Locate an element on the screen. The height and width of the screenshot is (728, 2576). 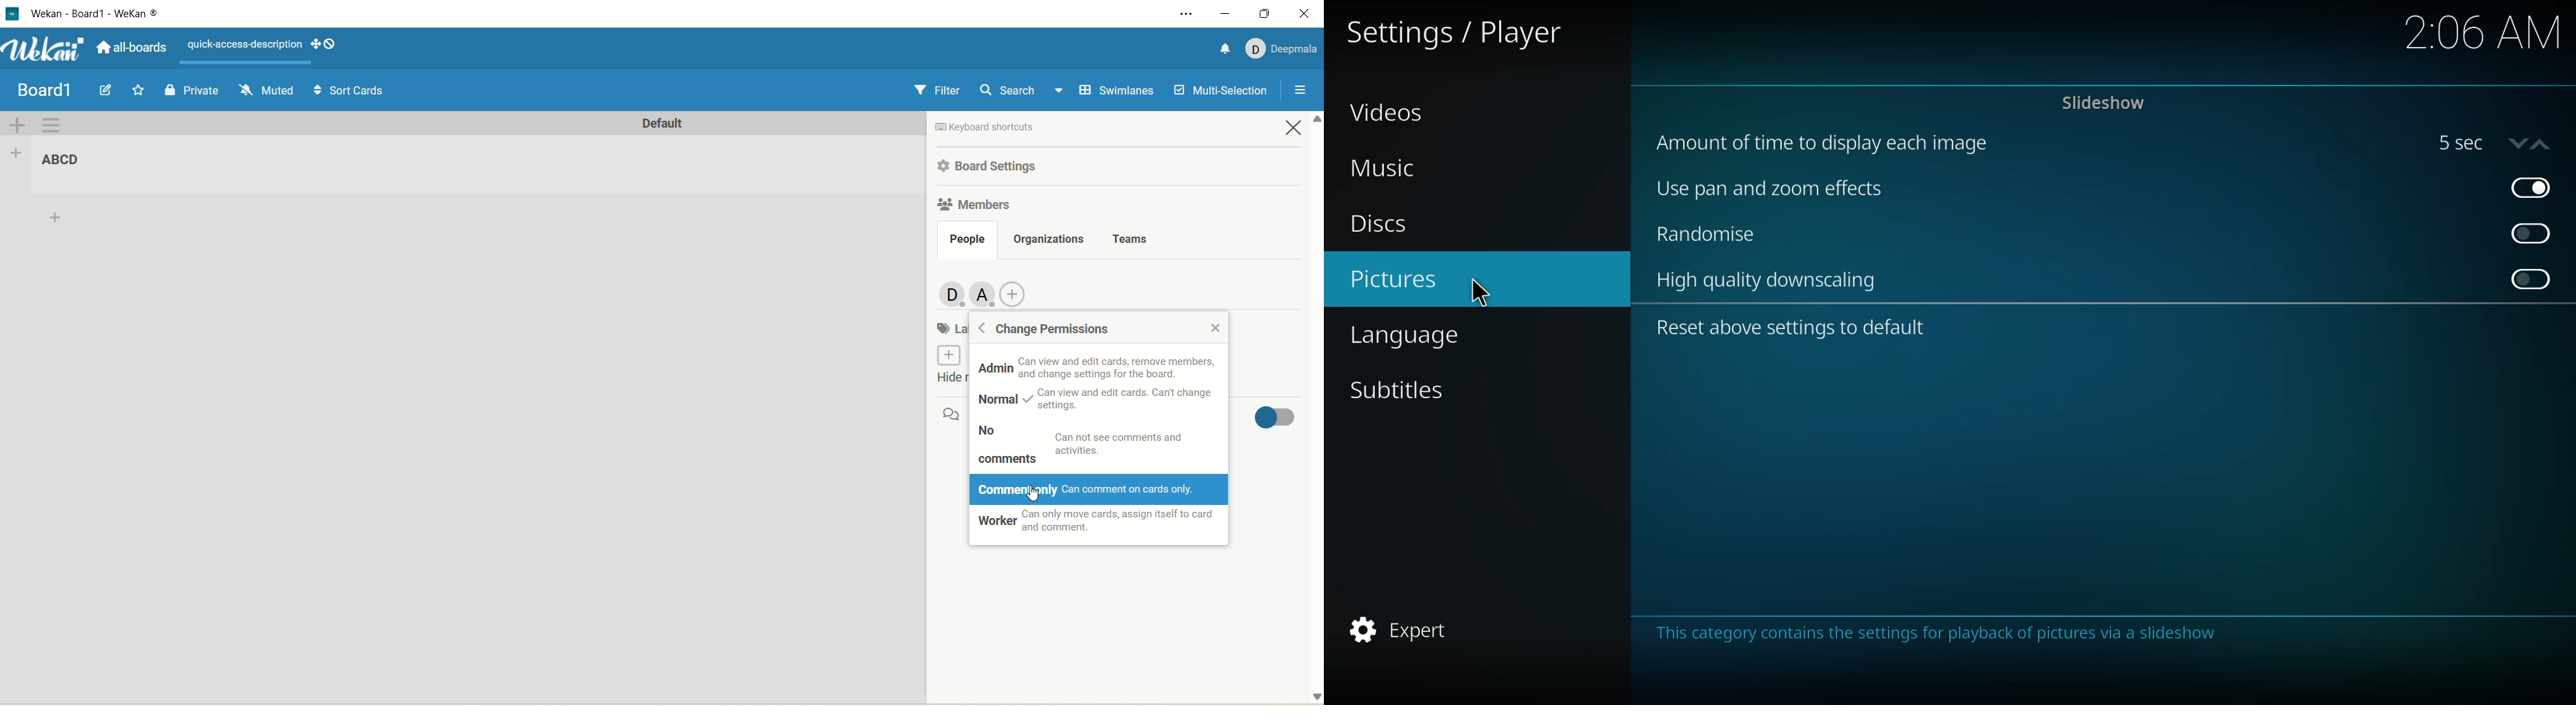
people is located at coordinates (967, 240).